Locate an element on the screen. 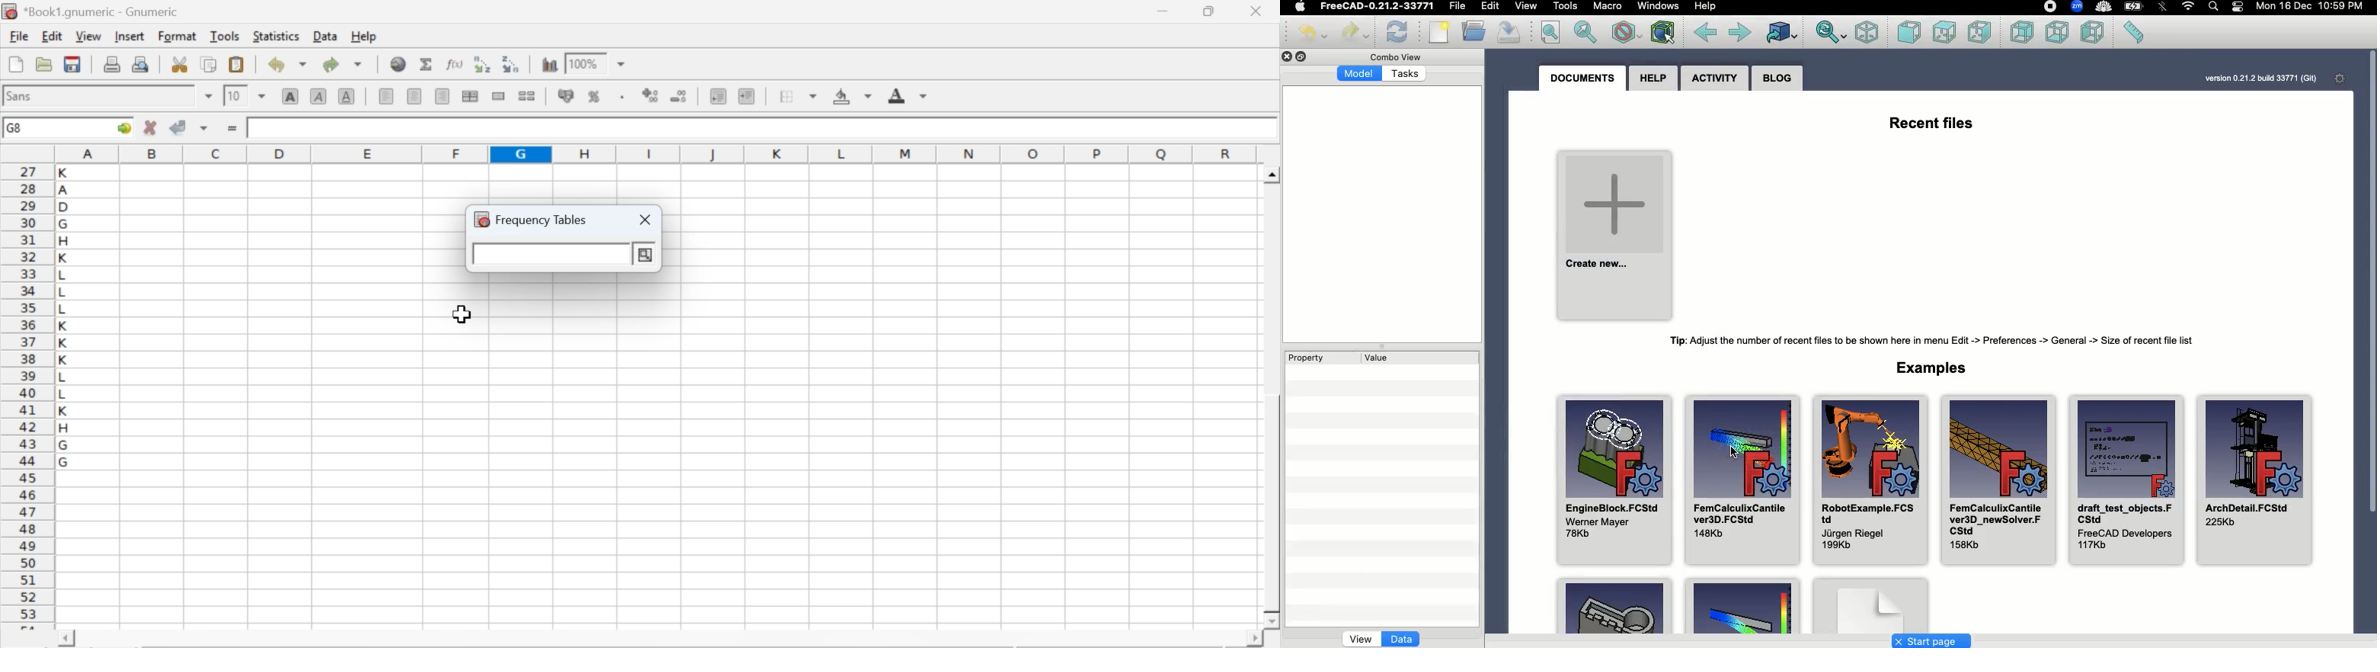 This screenshot has height=672, width=2380. application name is located at coordinates (94, 9).